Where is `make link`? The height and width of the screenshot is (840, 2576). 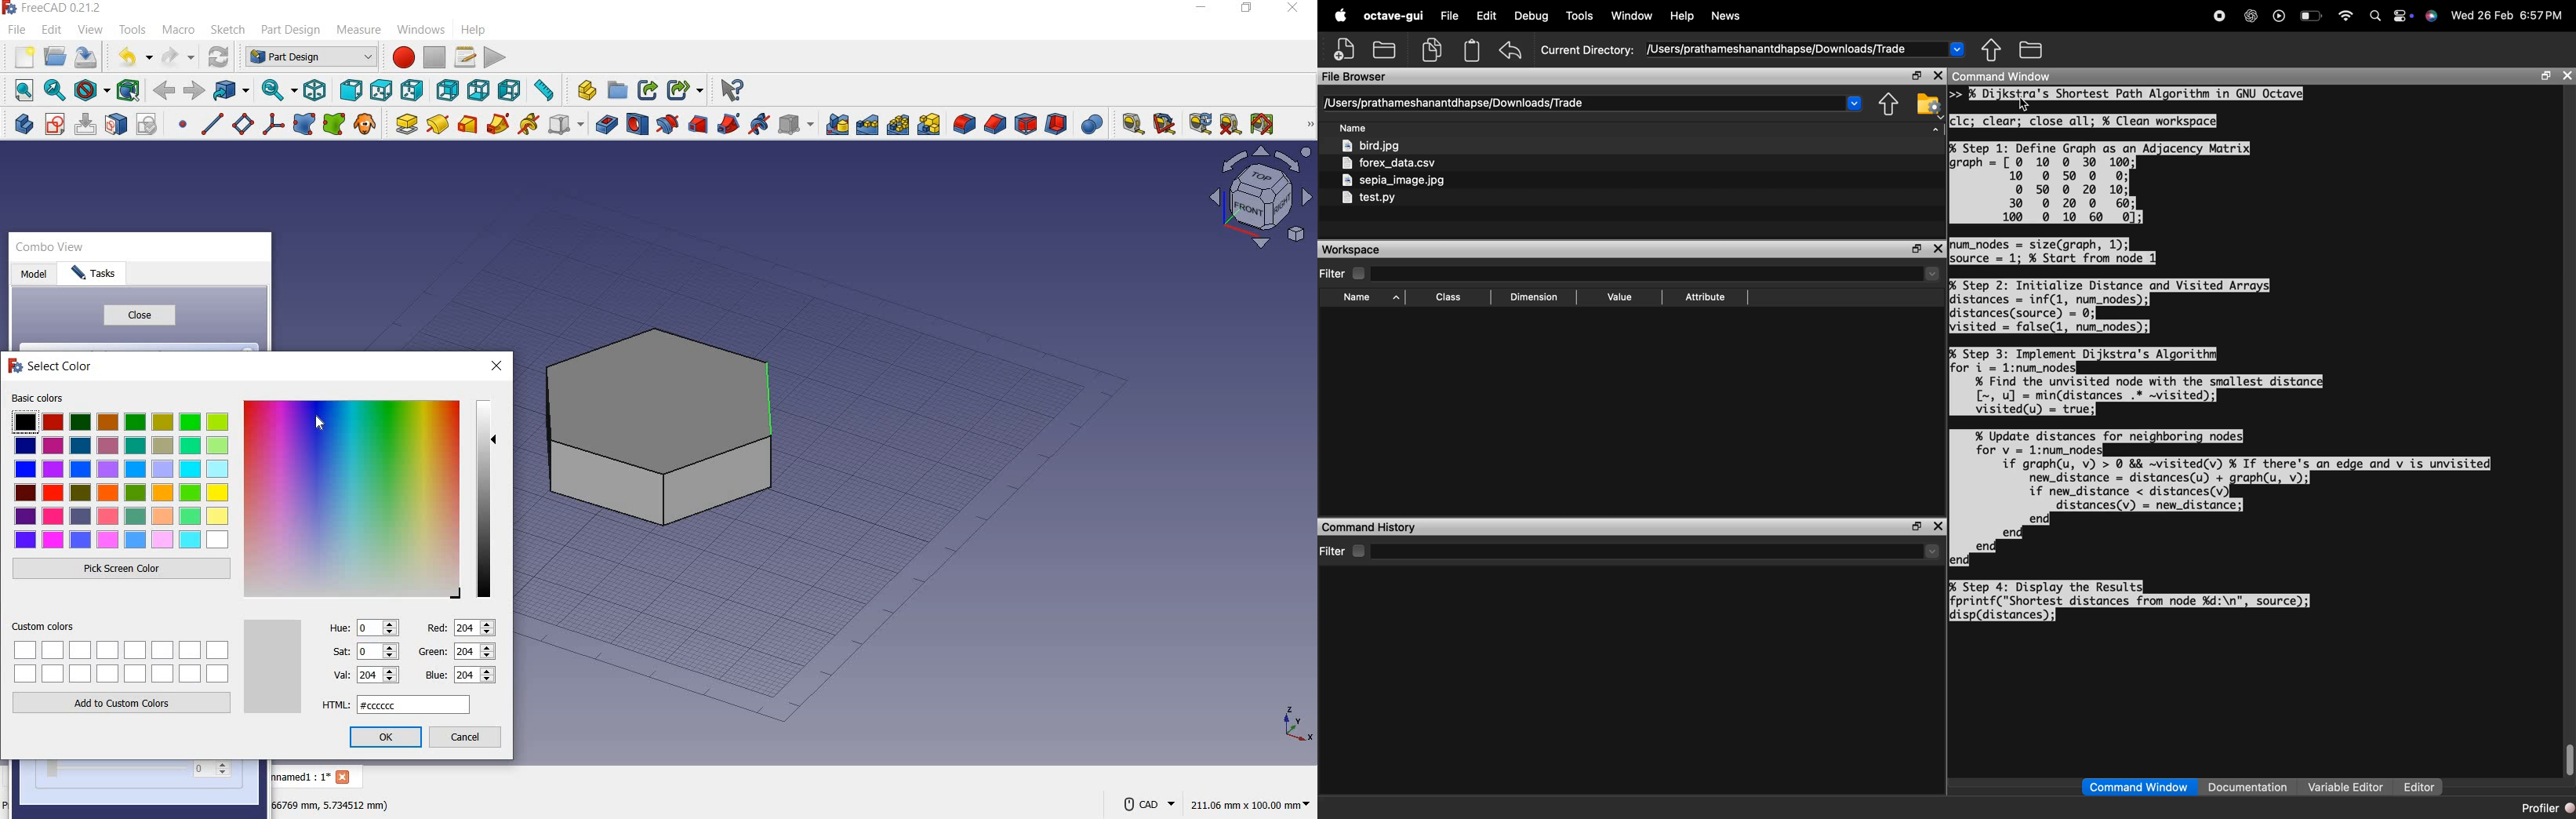 make link is located at coordinates (645, 91).